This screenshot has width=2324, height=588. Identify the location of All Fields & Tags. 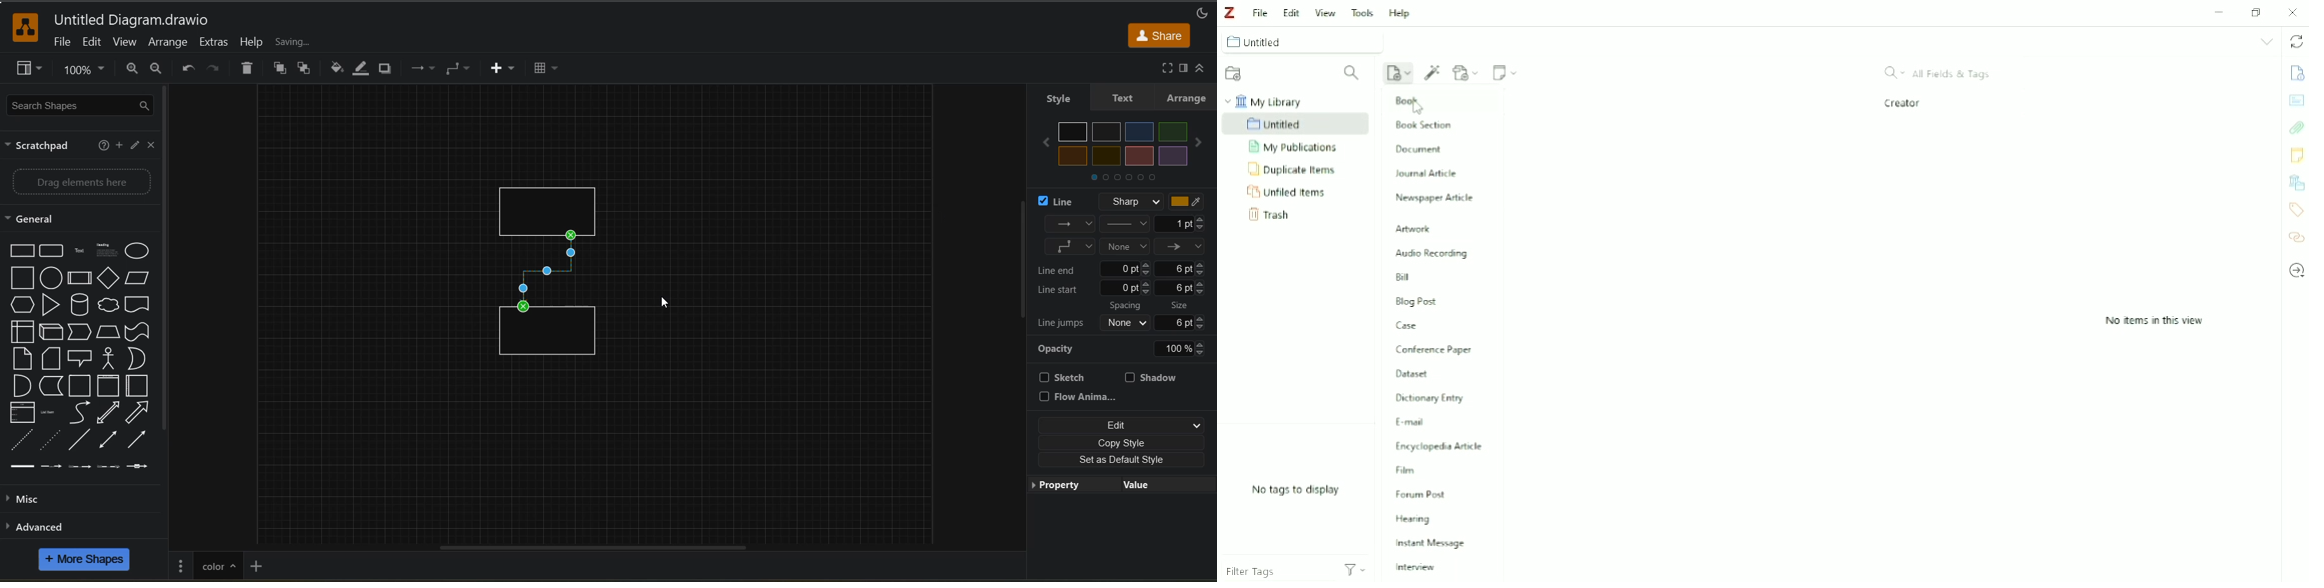
(1939, 73).